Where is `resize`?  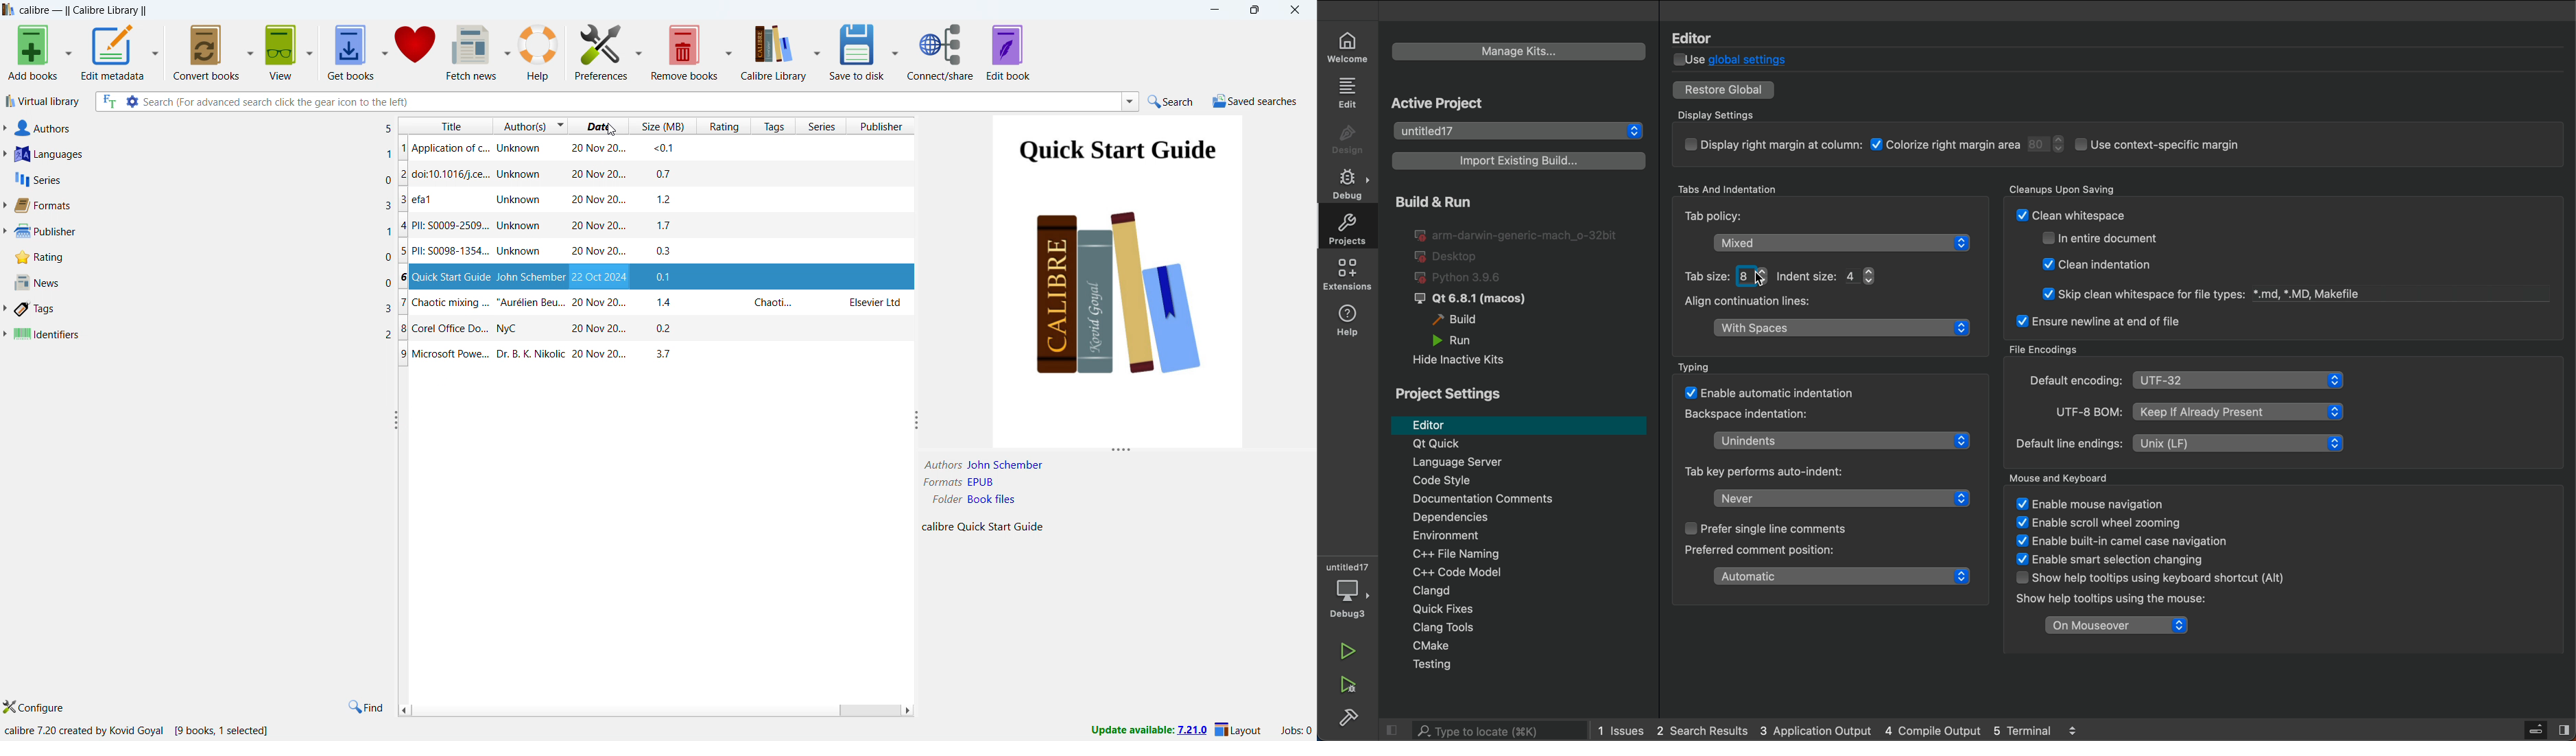 resize is located at coordinates (917, 421).